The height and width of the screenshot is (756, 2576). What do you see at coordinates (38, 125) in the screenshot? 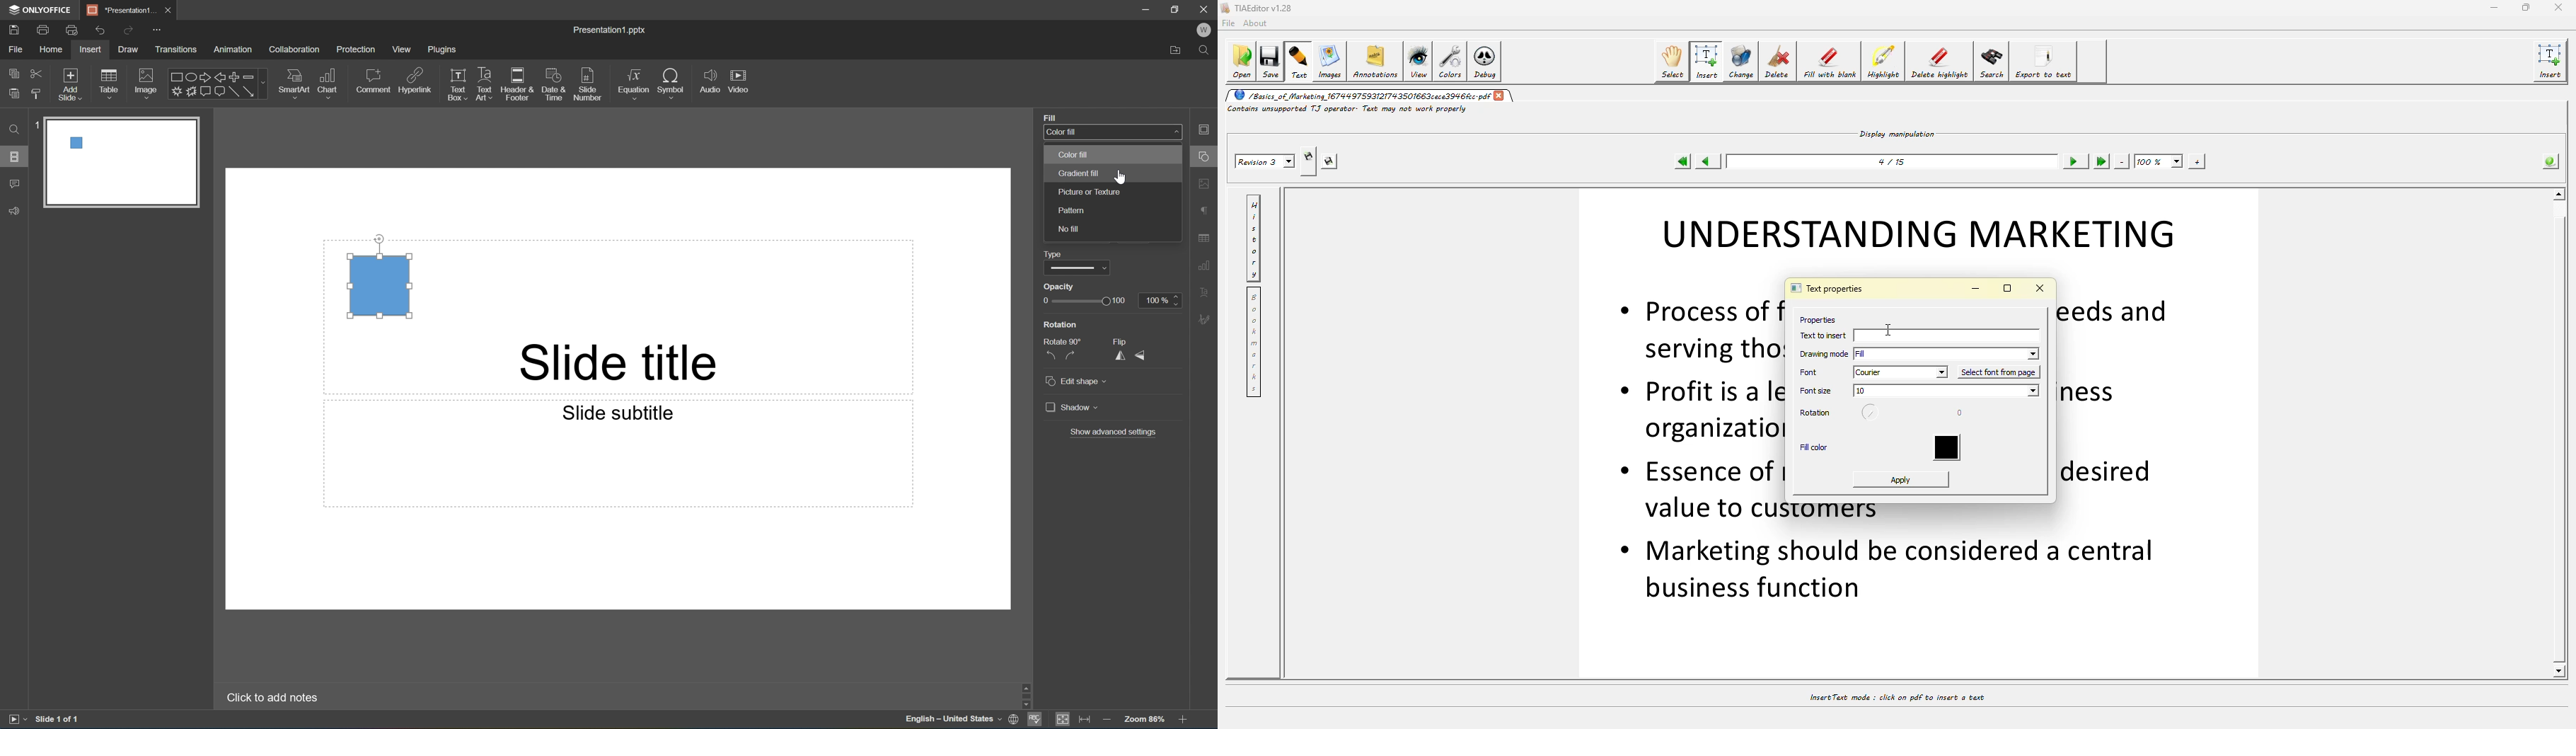
I see `1` at bounding box center [38, 125].